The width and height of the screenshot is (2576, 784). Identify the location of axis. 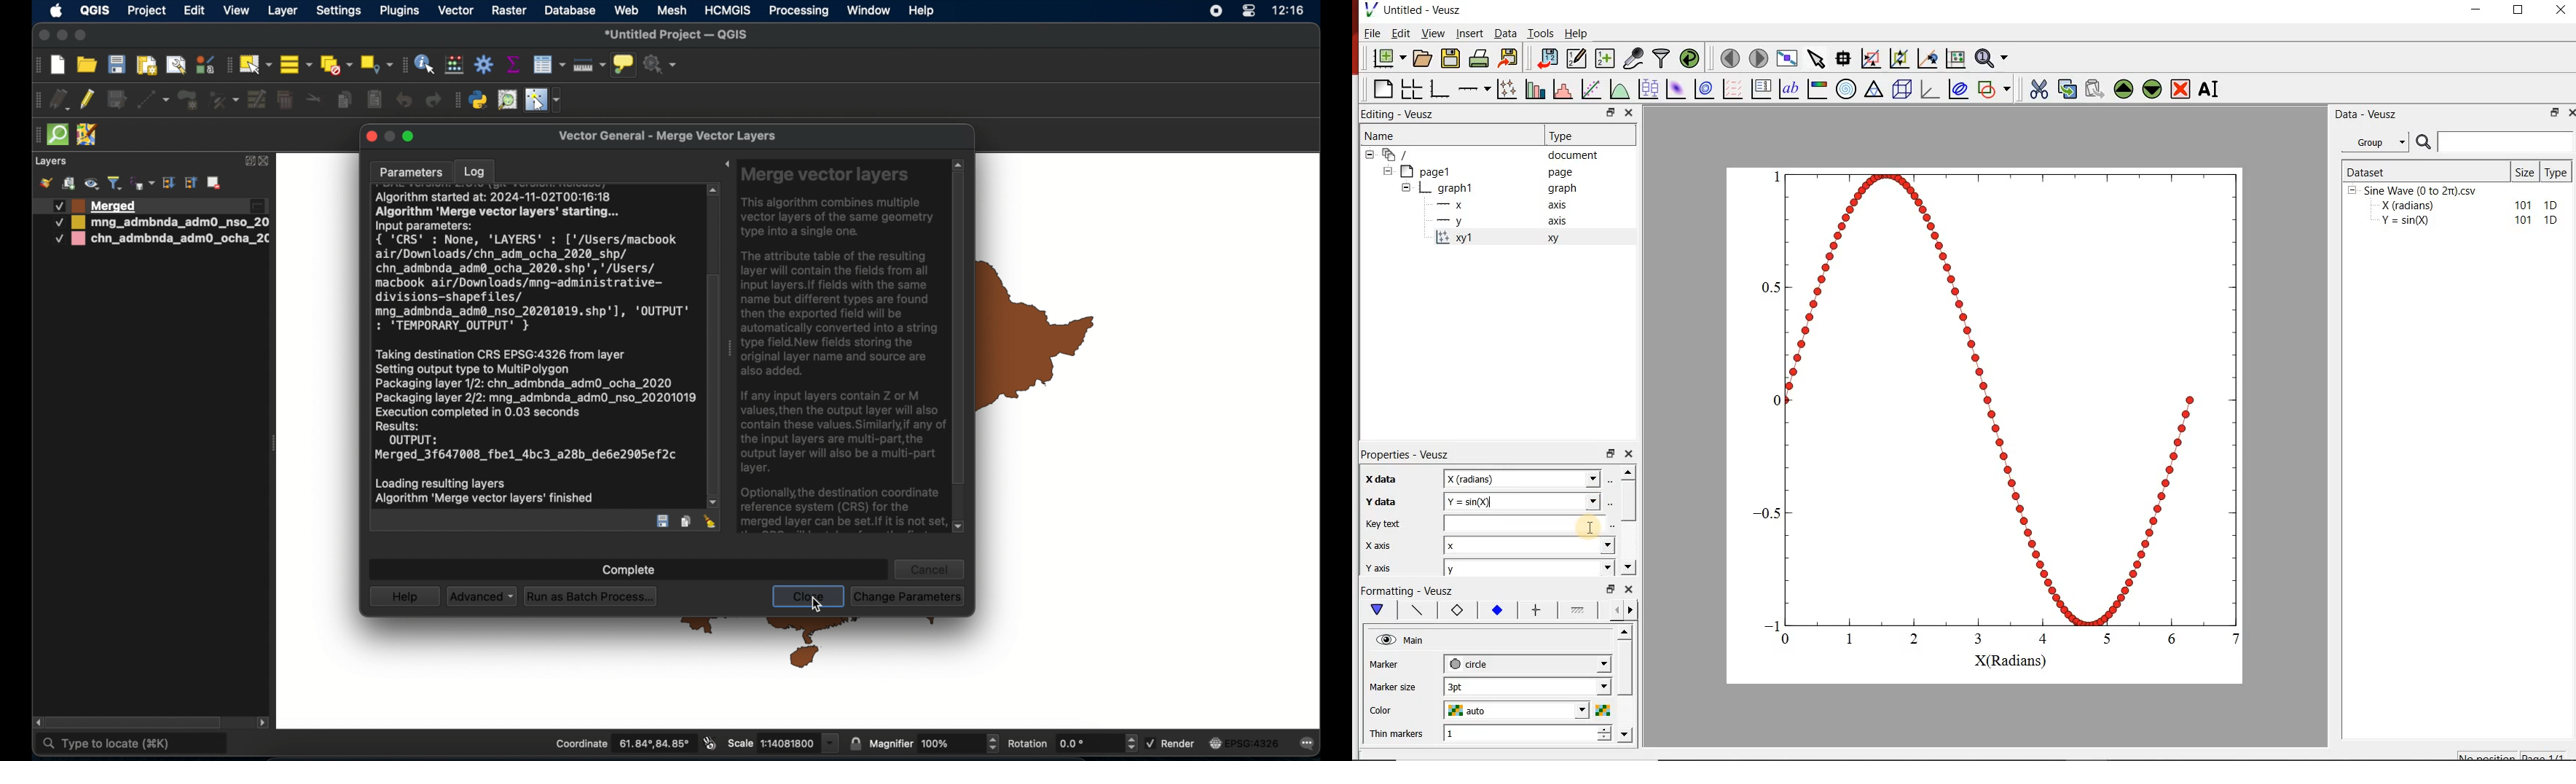
(1558, 204).